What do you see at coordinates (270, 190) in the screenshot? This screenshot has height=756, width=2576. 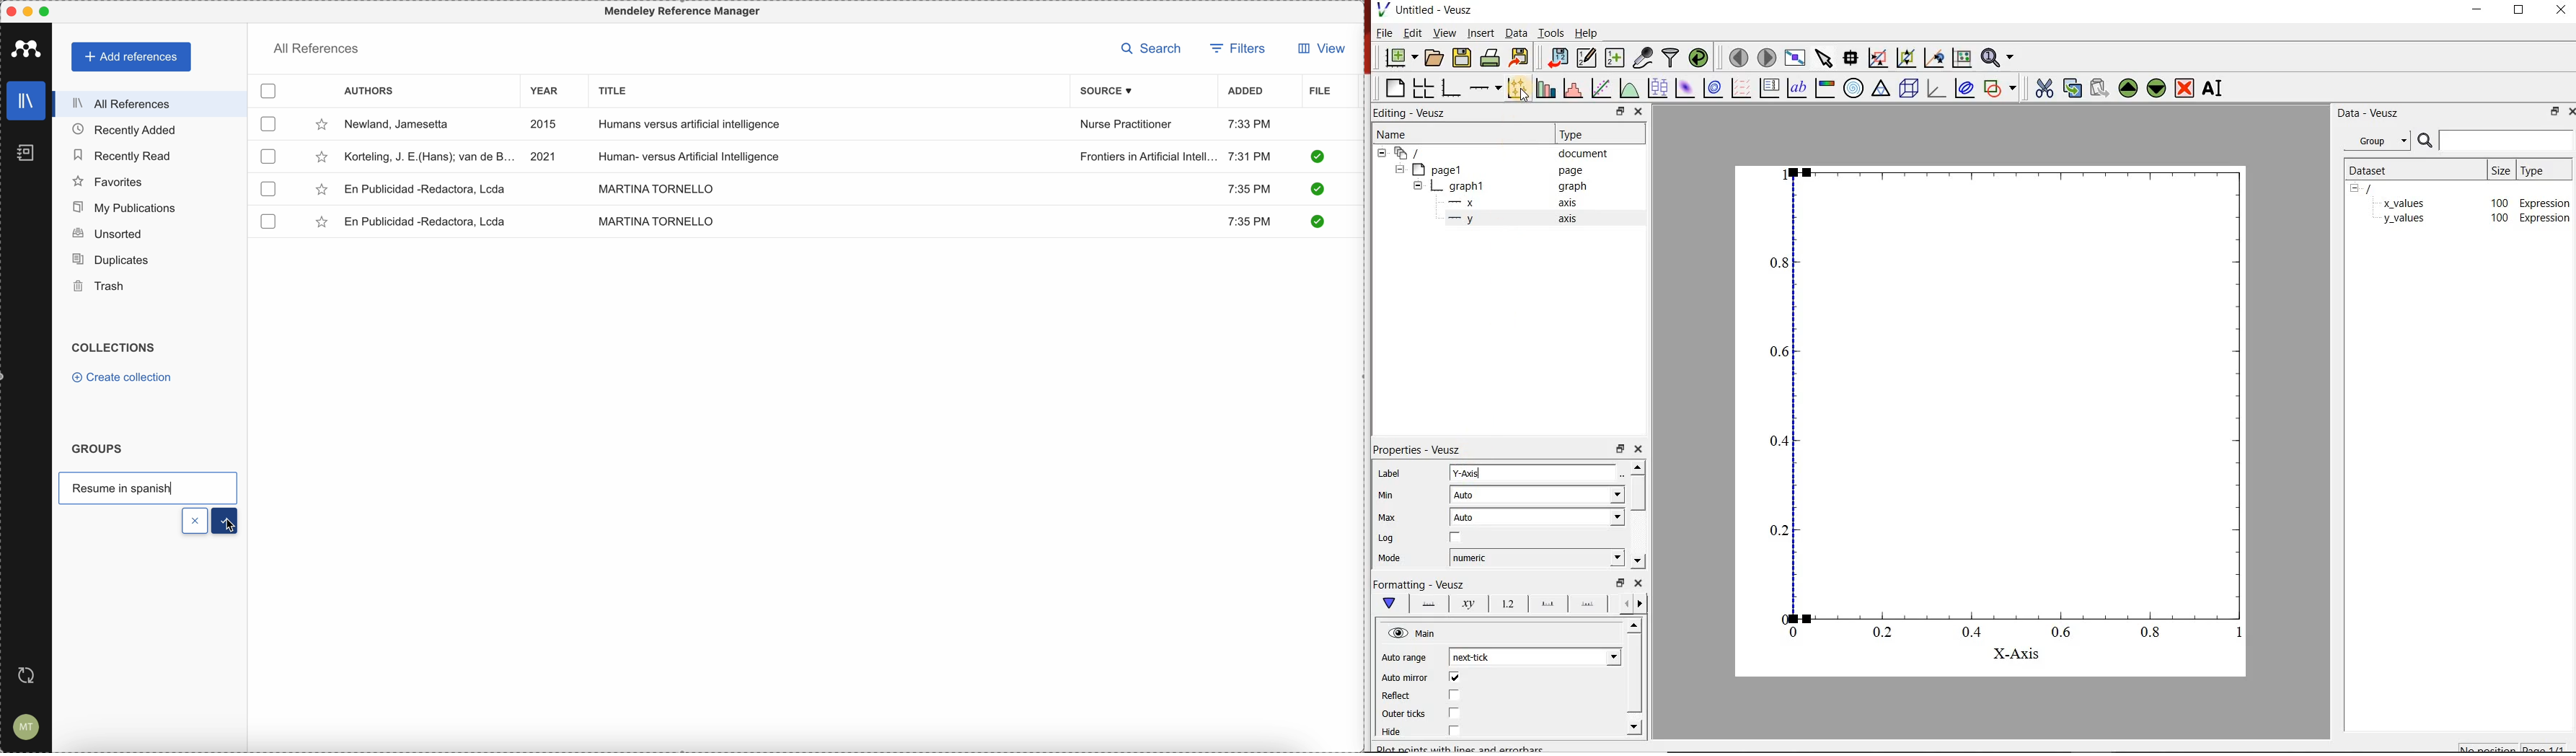 I see `checkbox` at bounding box center [270, 190].